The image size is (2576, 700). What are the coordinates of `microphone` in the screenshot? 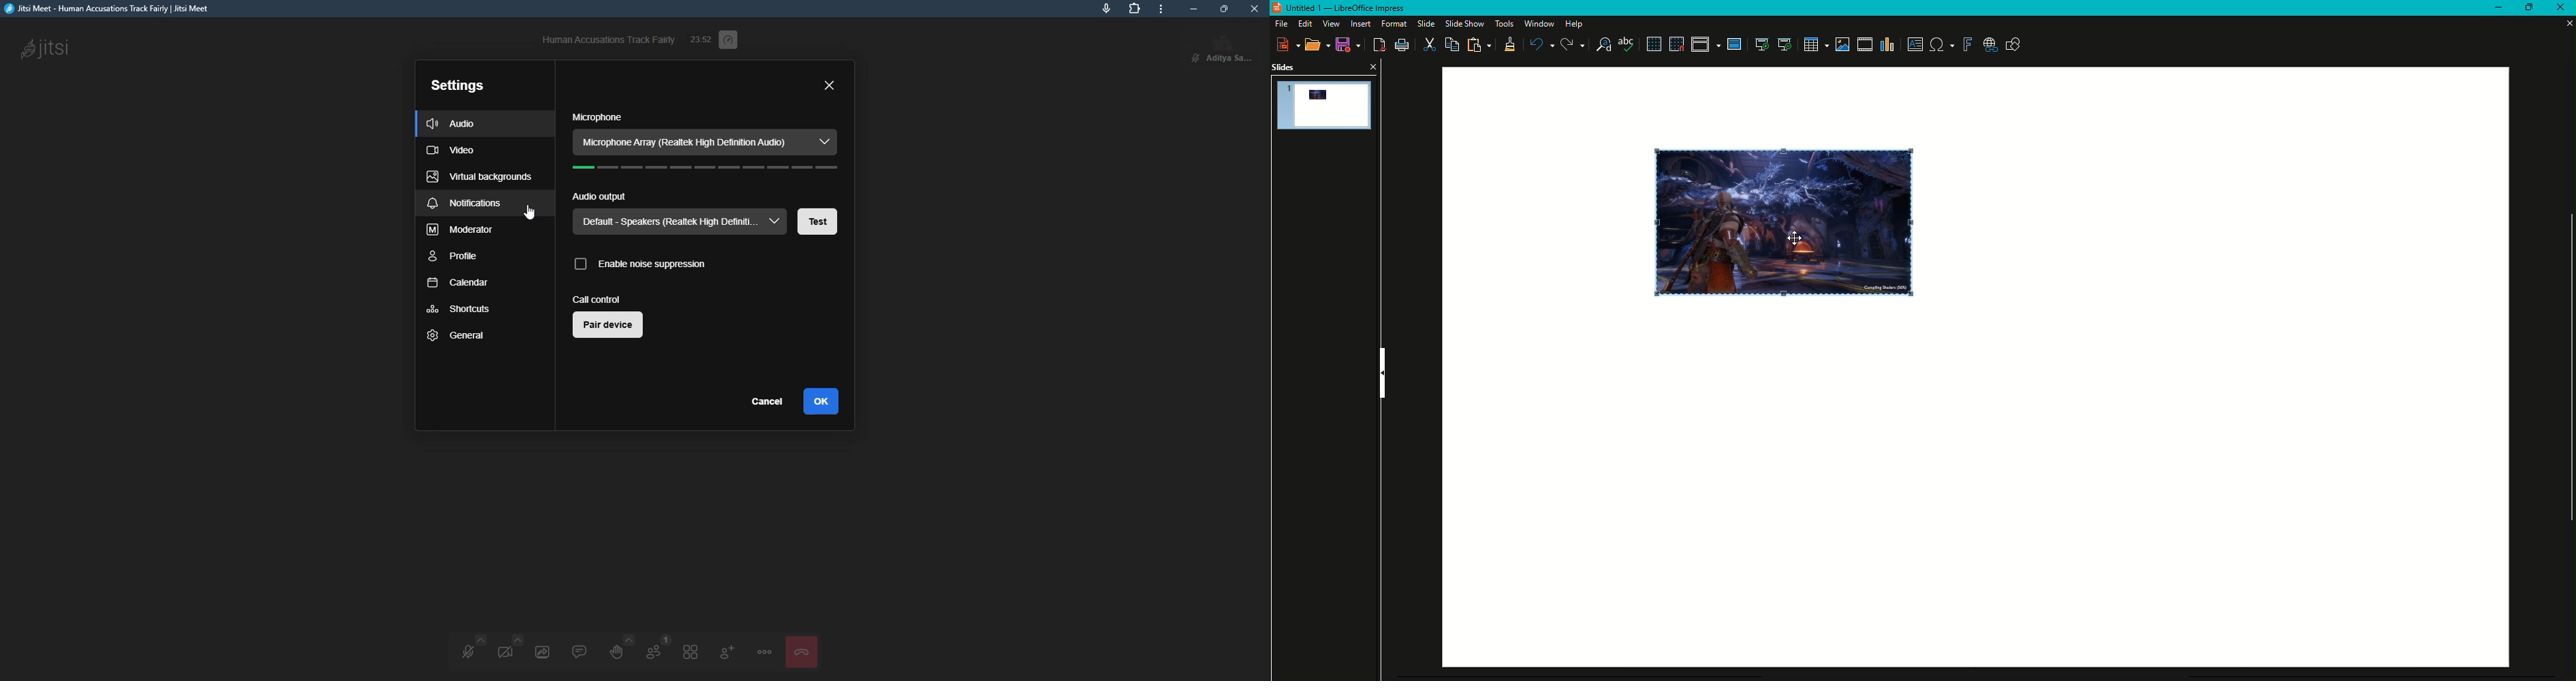 It's located at (597, 117).